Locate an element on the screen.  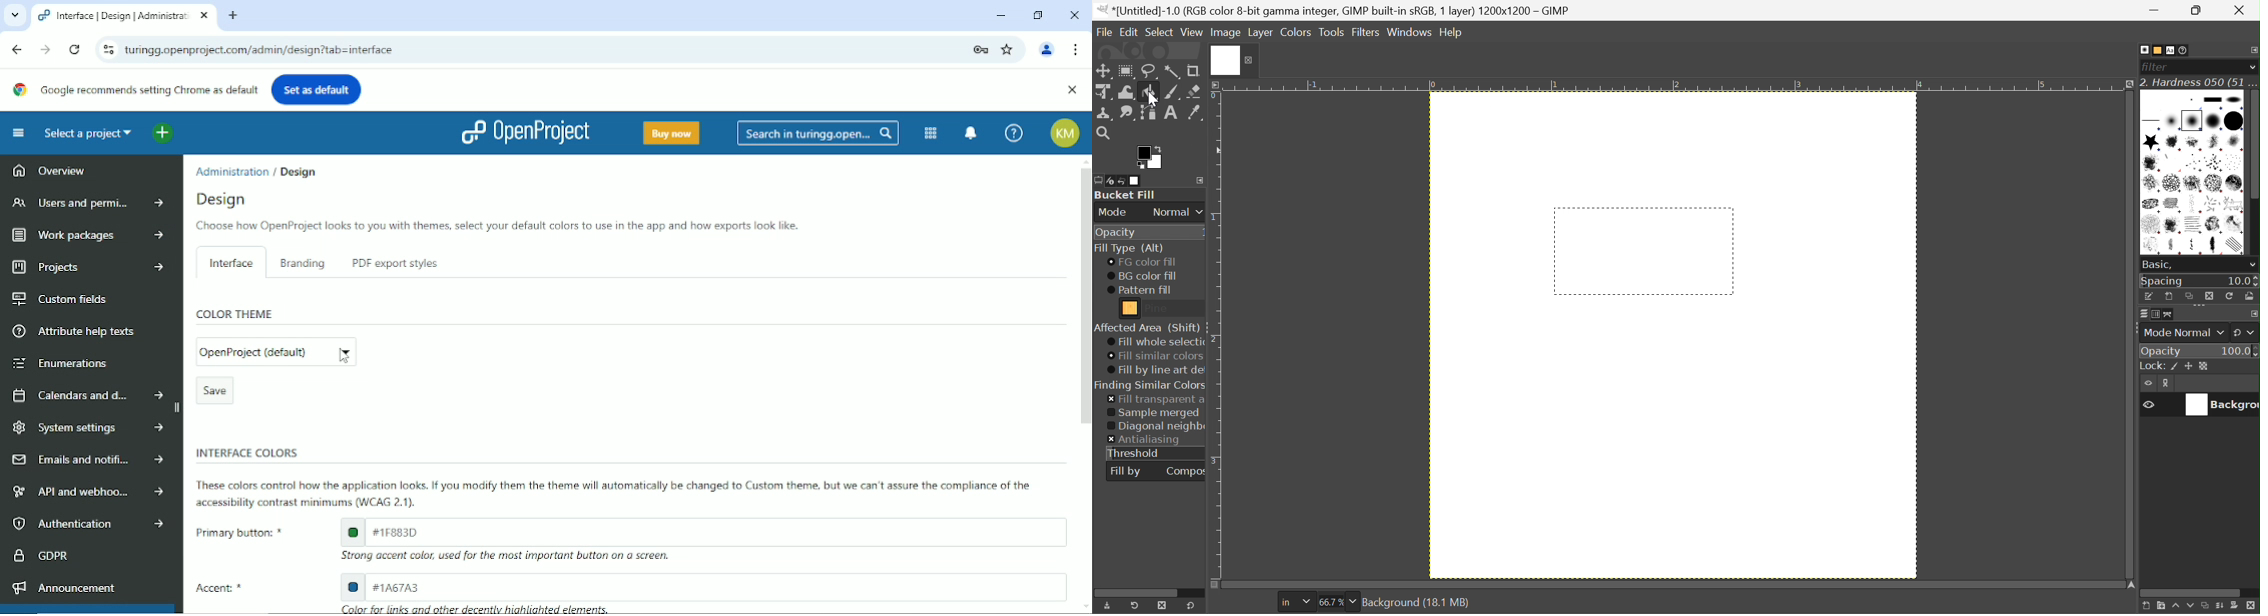
Clipboard Mask is located at coordinates (2176, 101).